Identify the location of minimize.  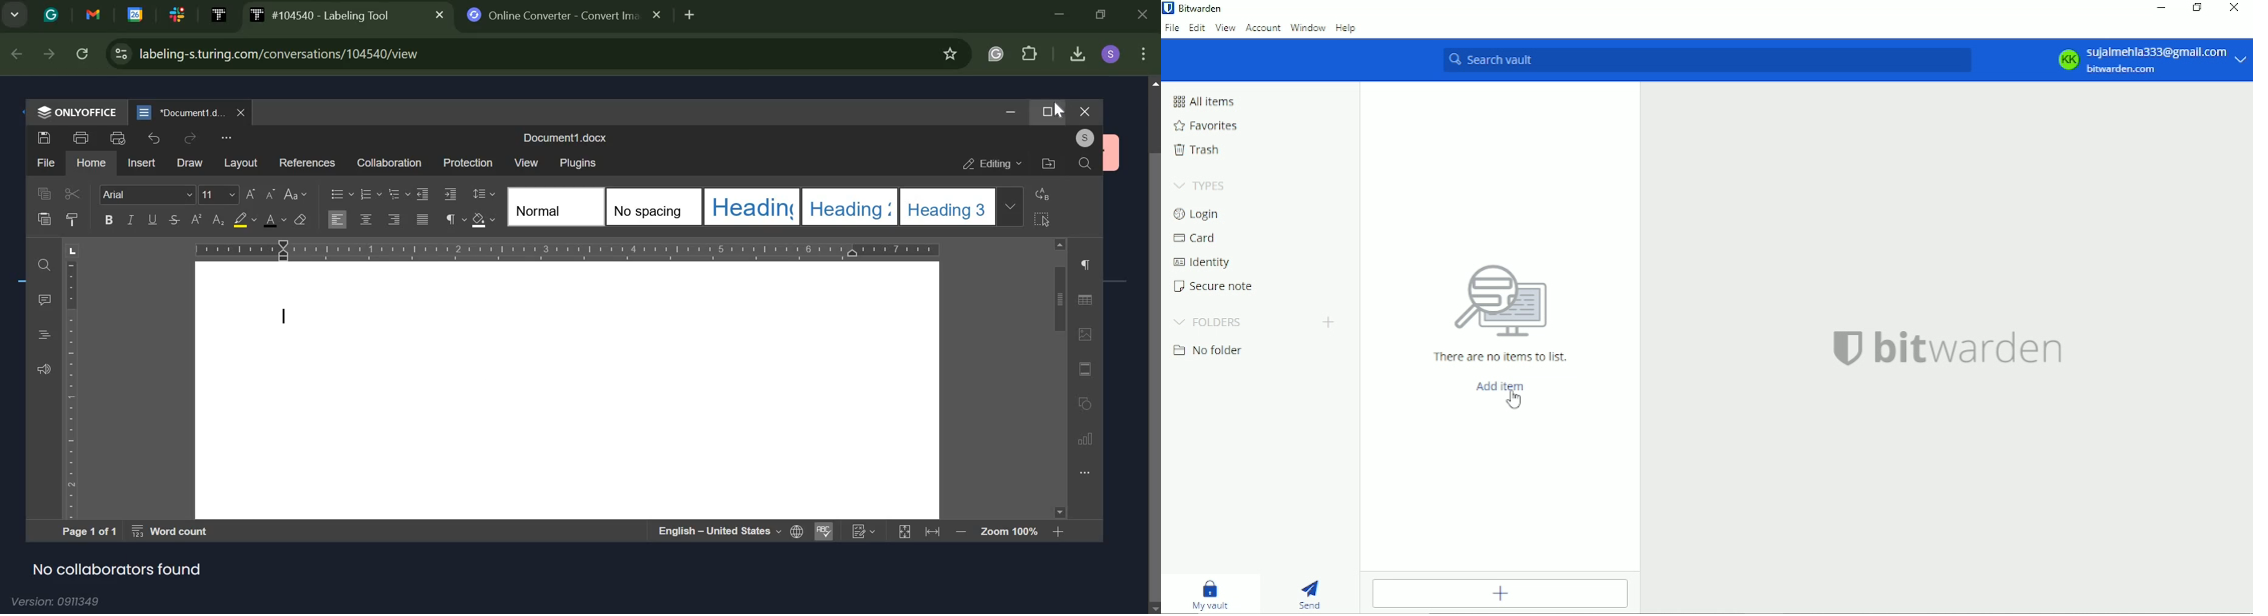
(1010, 111).